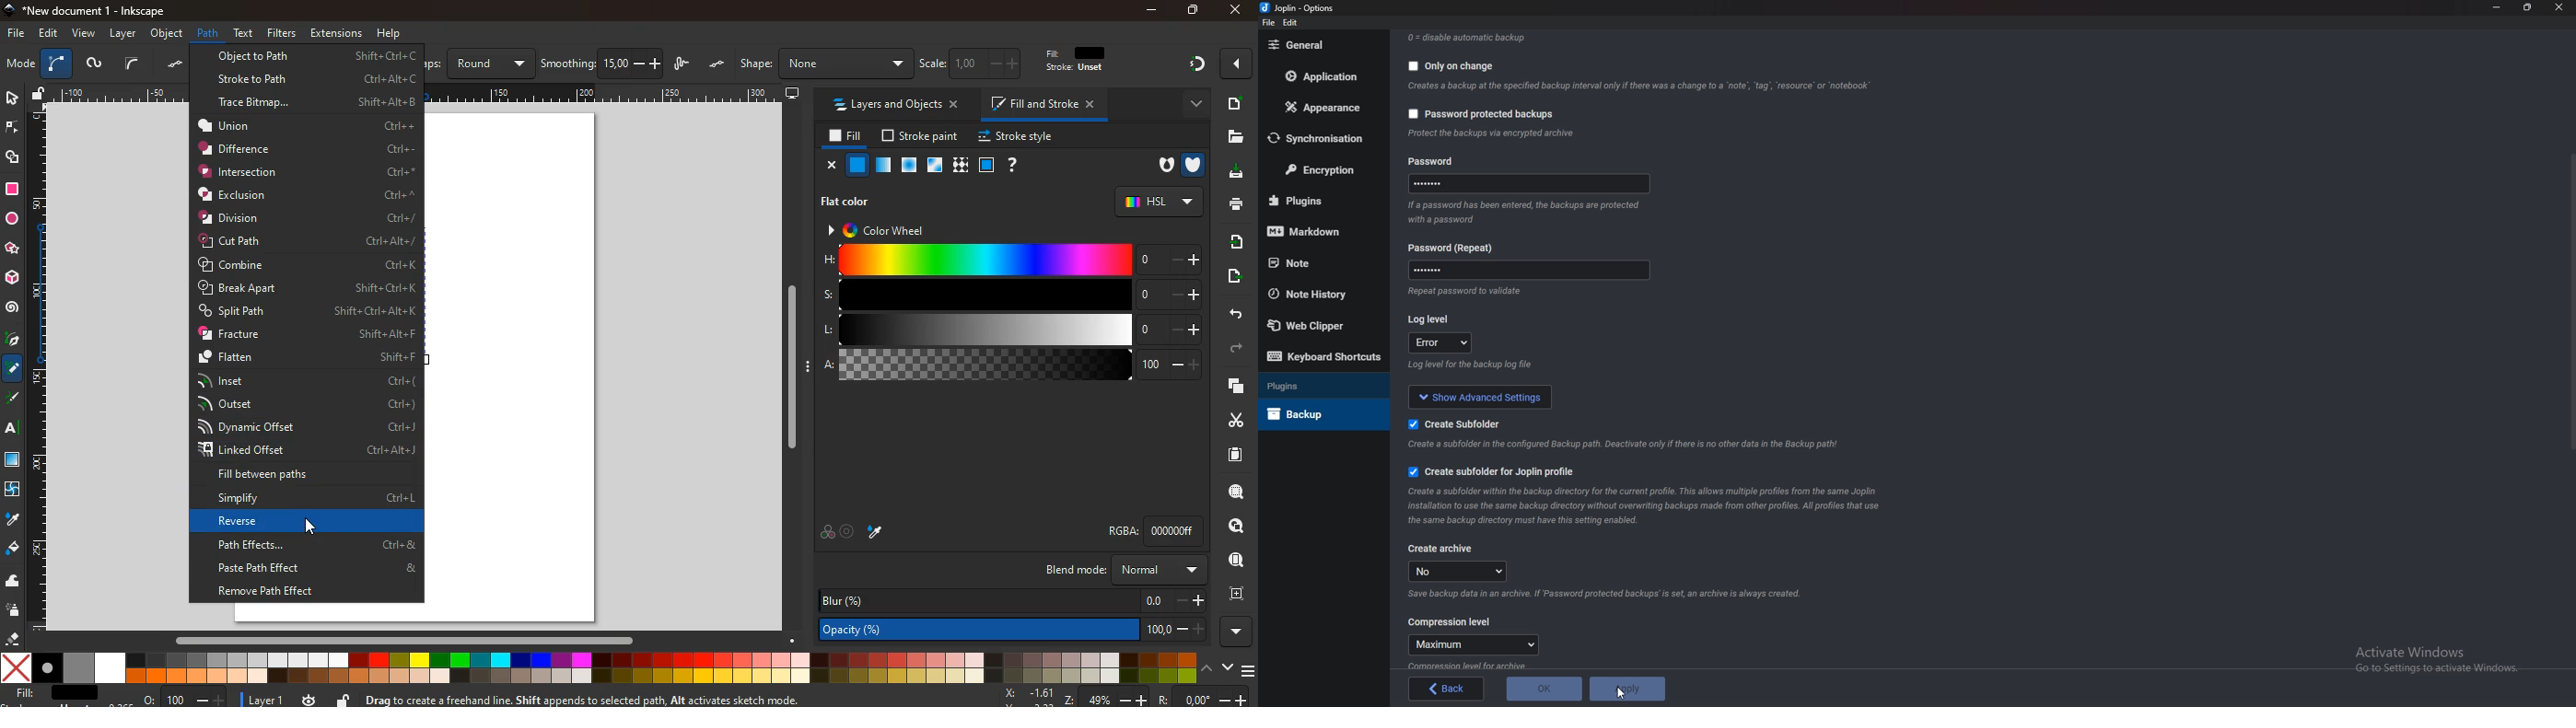 The width and height of the screenshot is (2576, 728). Describe the element at coordinates (1195, 165) in the screenshot. I see `shield` at that location.